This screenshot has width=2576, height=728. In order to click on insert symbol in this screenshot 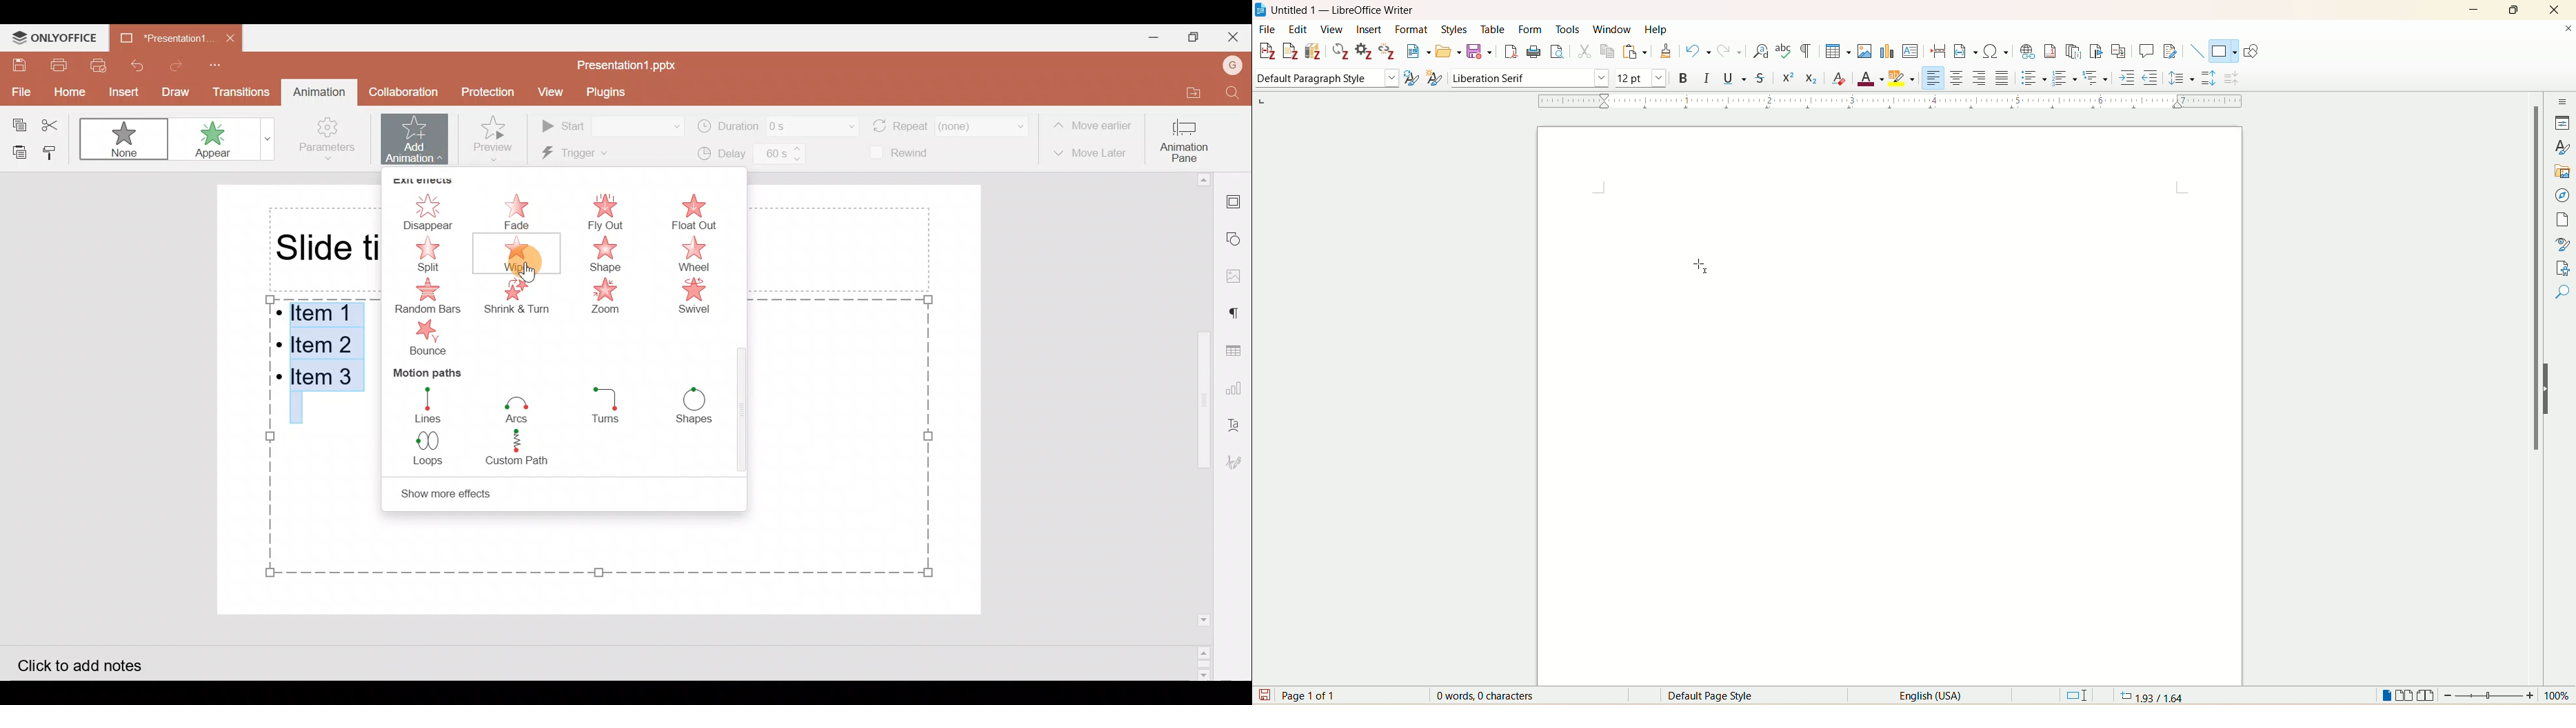, I will do `click(1995, 51)`.